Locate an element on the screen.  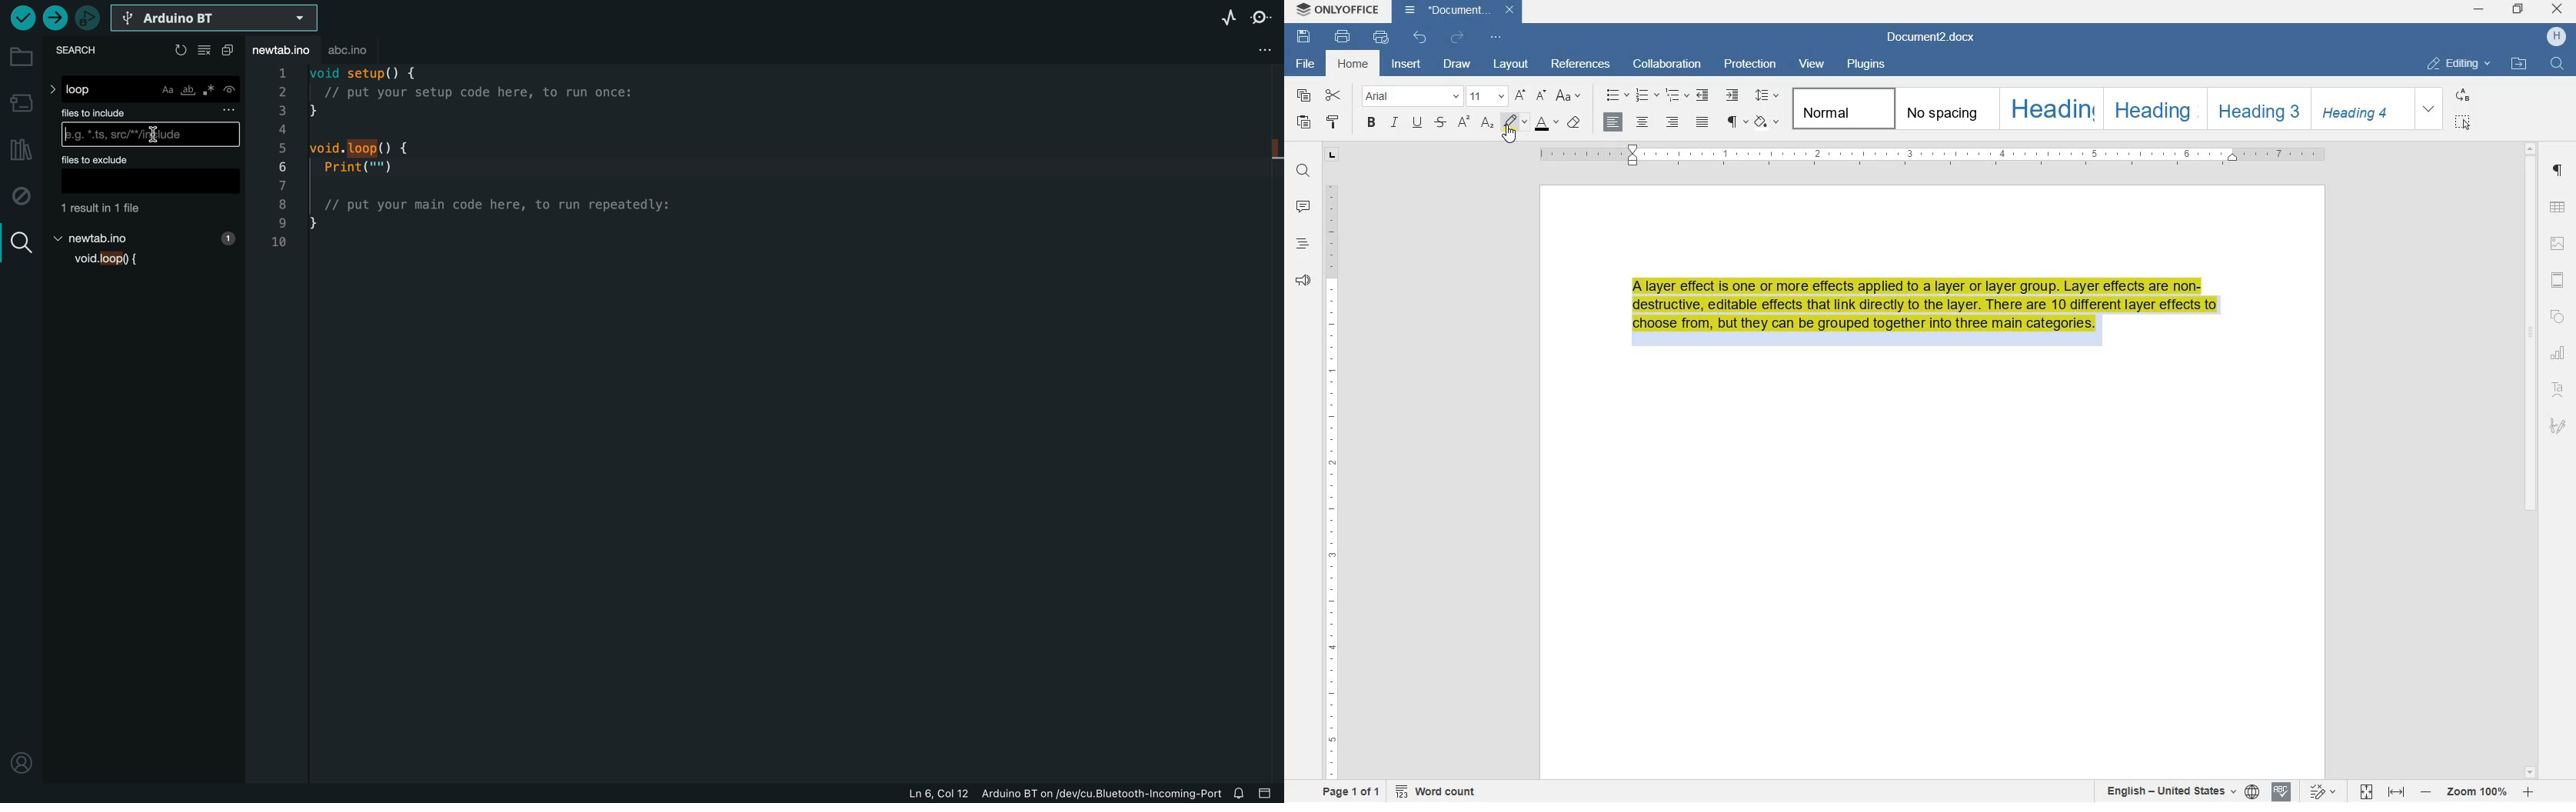
FONT SIZE is located at coordinates (1485, 98).